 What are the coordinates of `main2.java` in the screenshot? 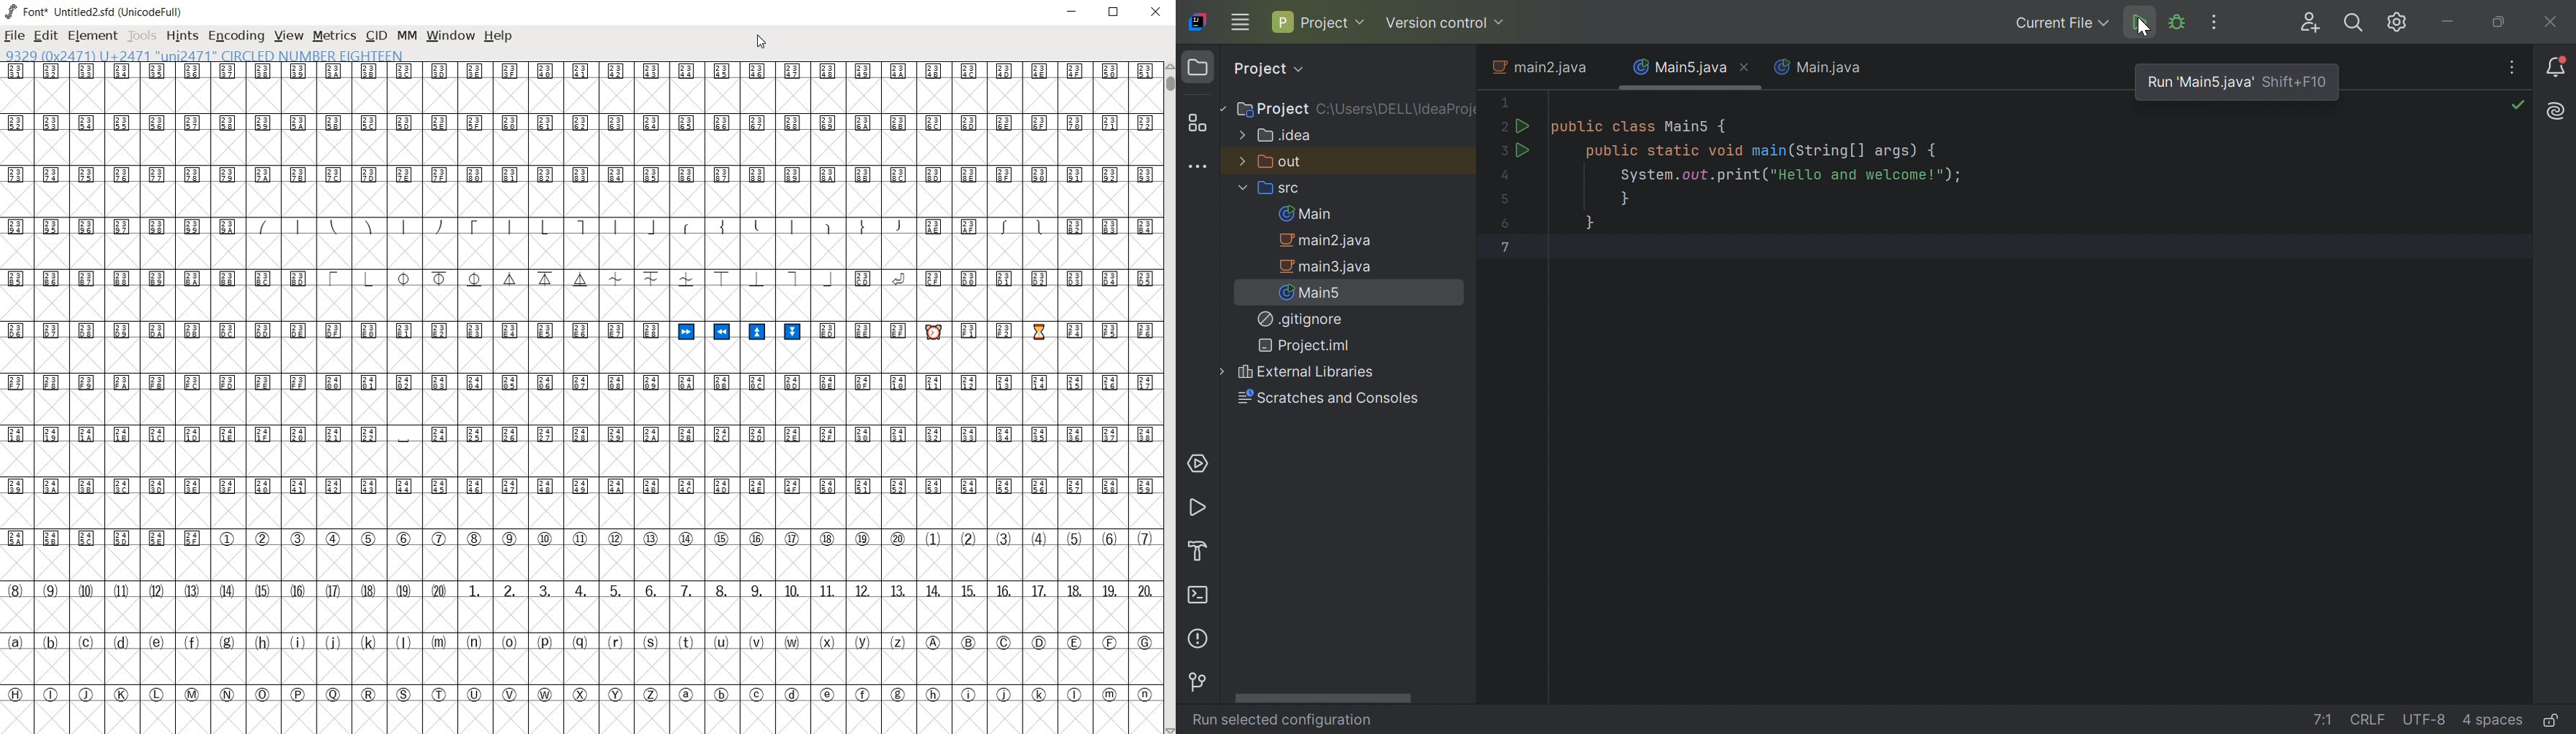 It's located at (1327, 242).